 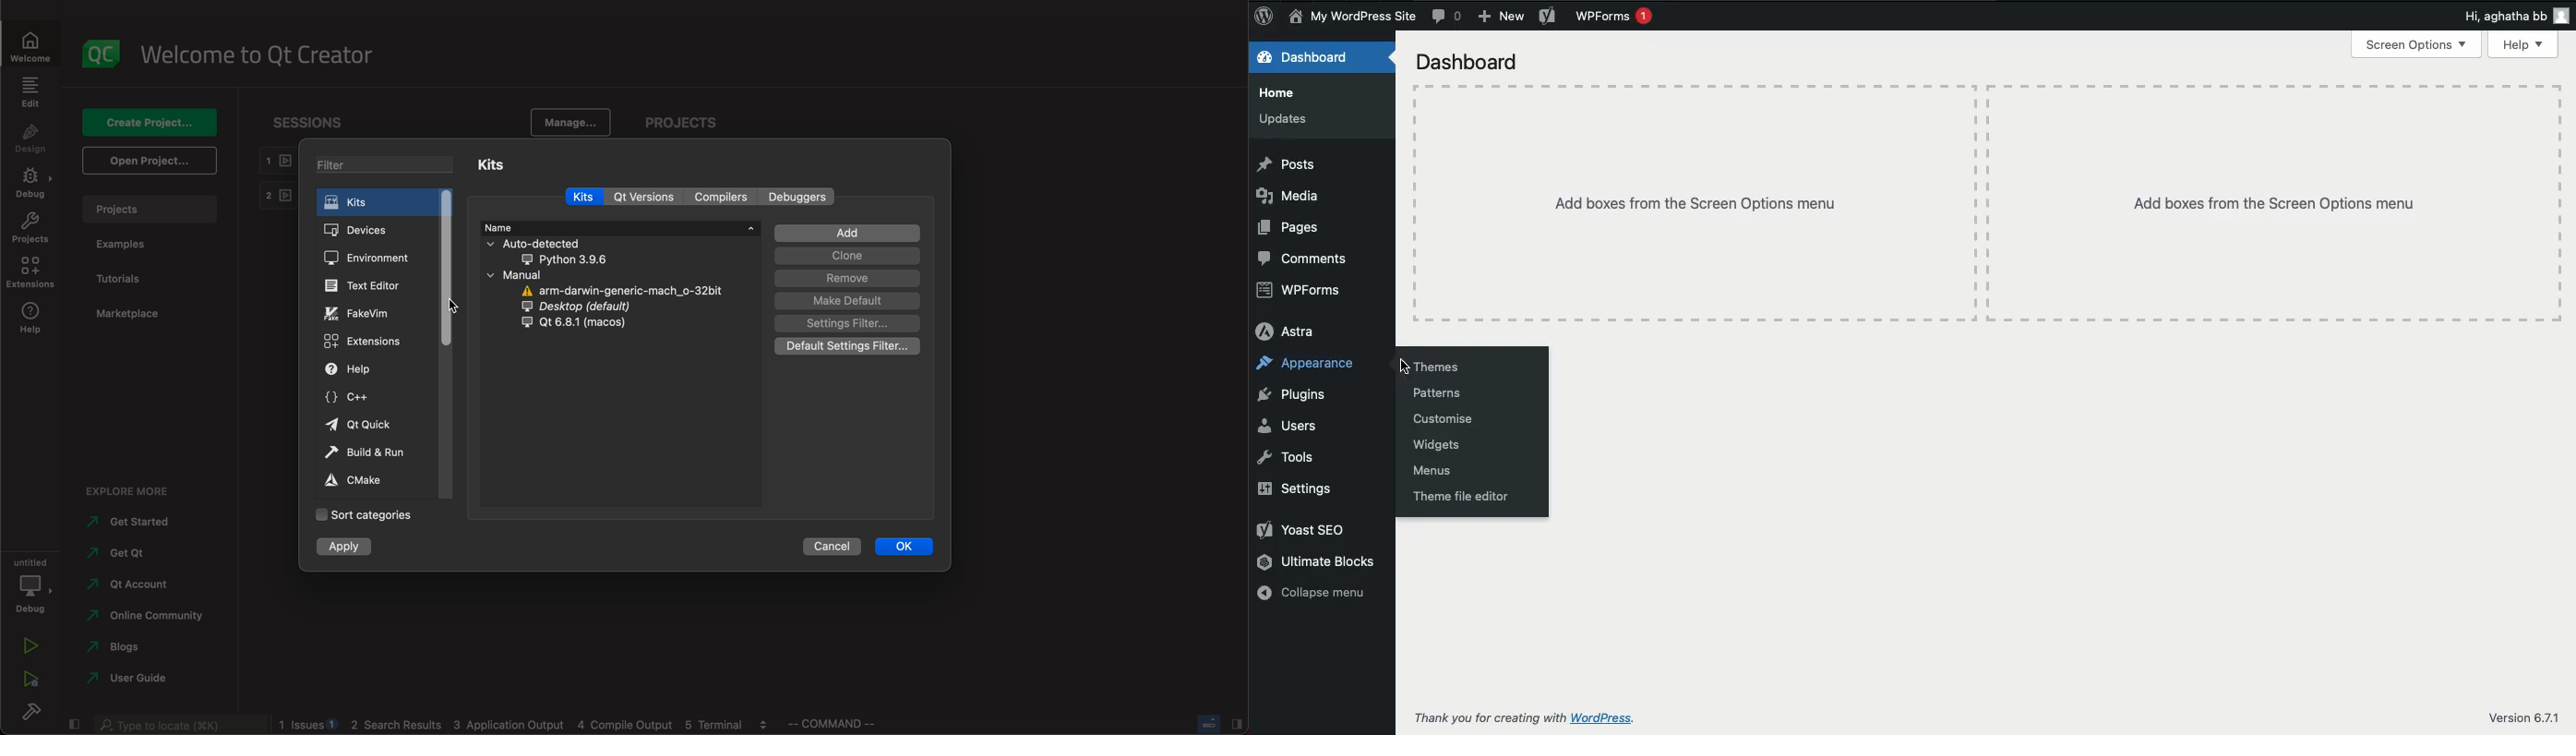 What do you see at coordinates (29, 318) in the screenshot?
I see `help` at bounding box center [29, 318].